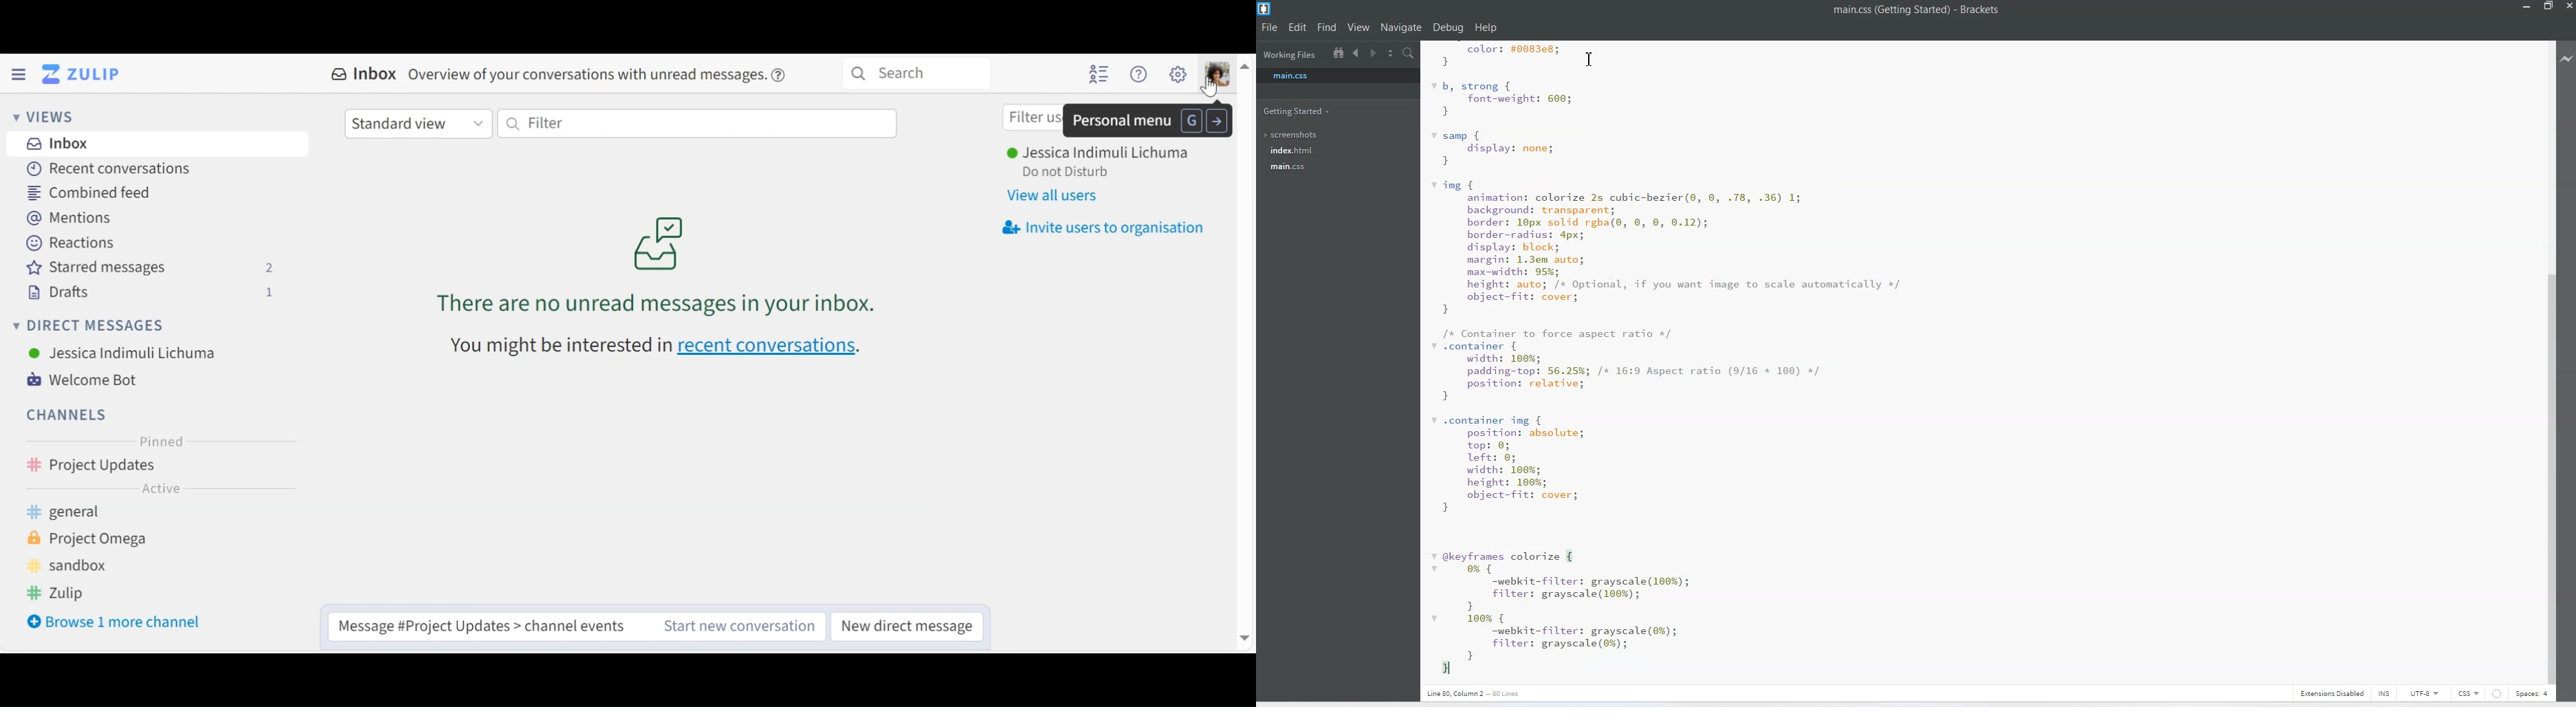  Describe the element at coordinates (1120, 122) in the screenshot. I see `Personal menu` at that location.